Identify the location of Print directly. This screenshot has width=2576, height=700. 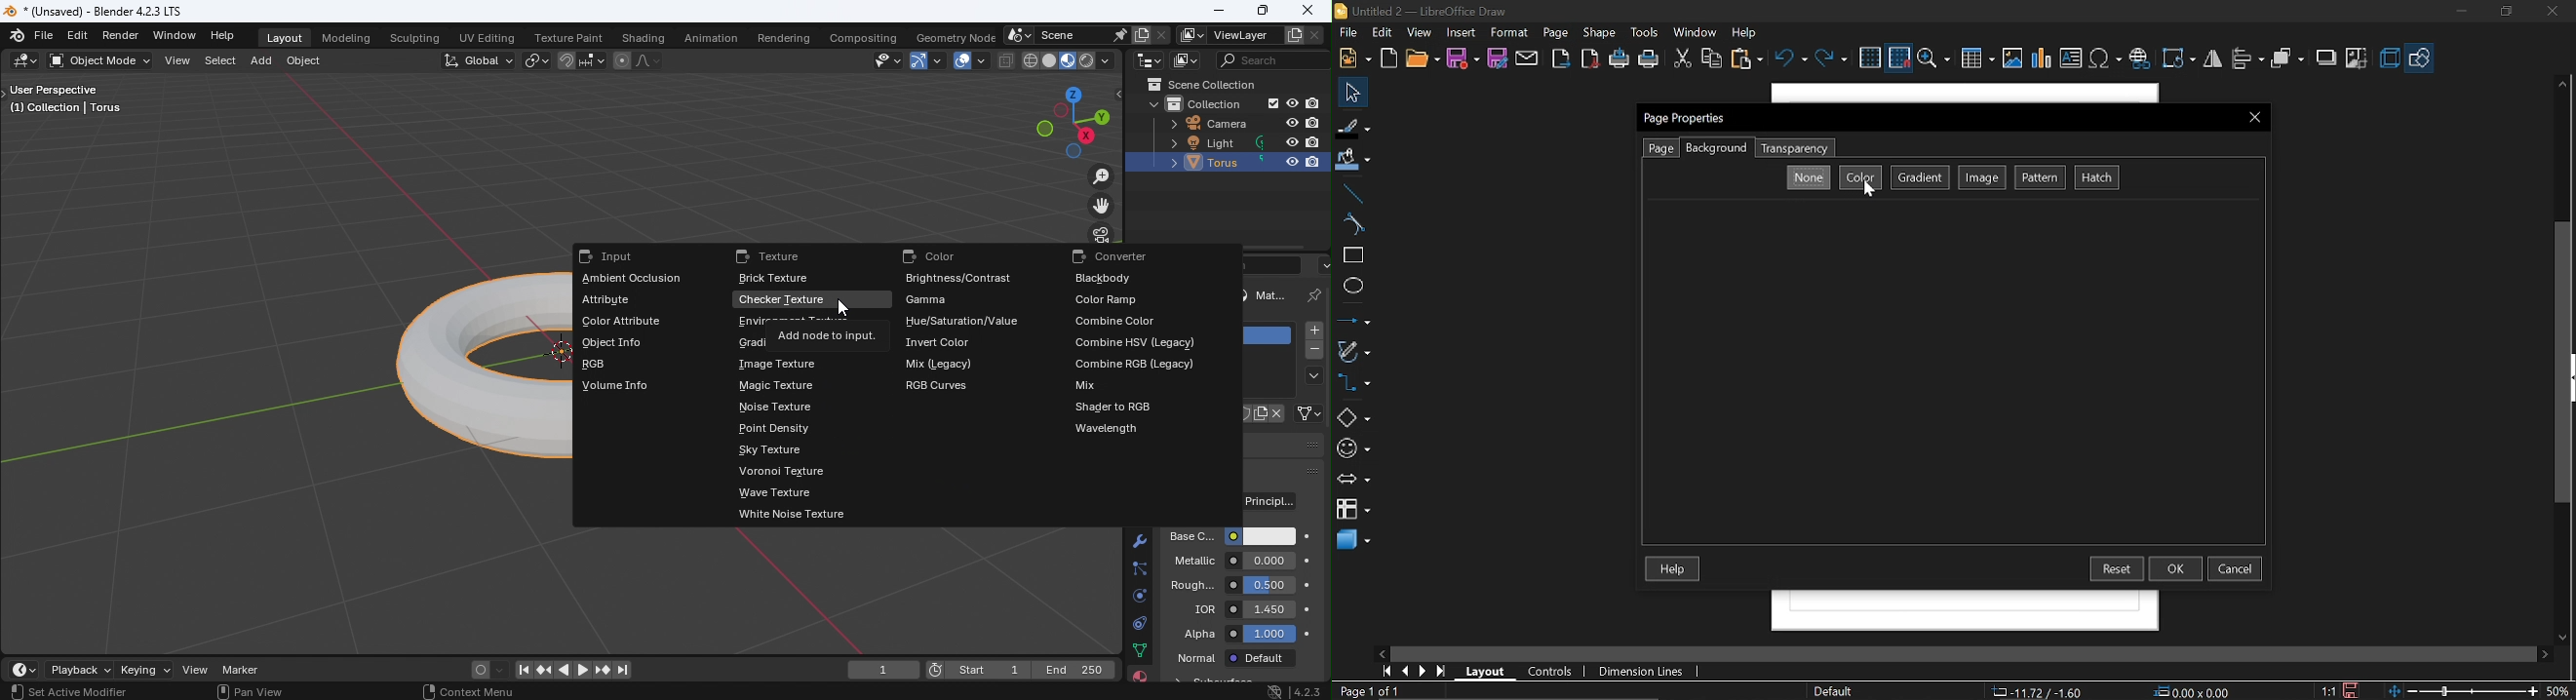
(1620, 60).